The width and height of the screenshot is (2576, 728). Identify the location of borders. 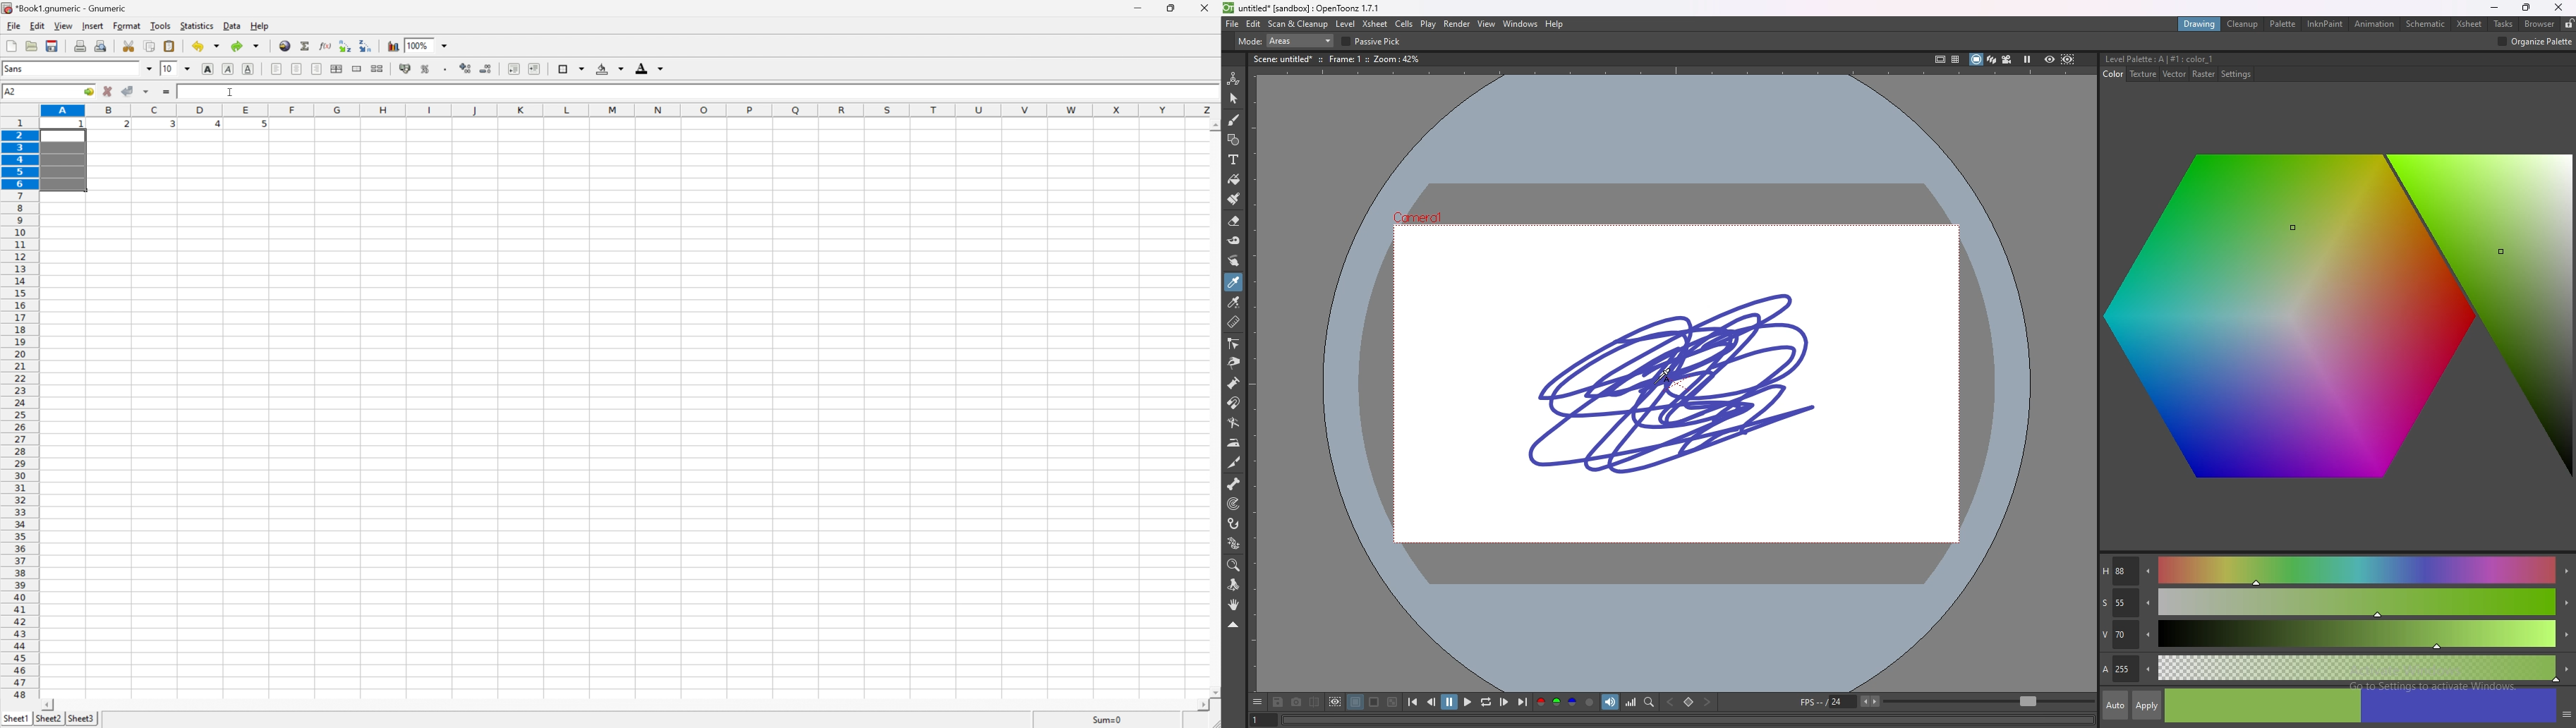
(572, 67).